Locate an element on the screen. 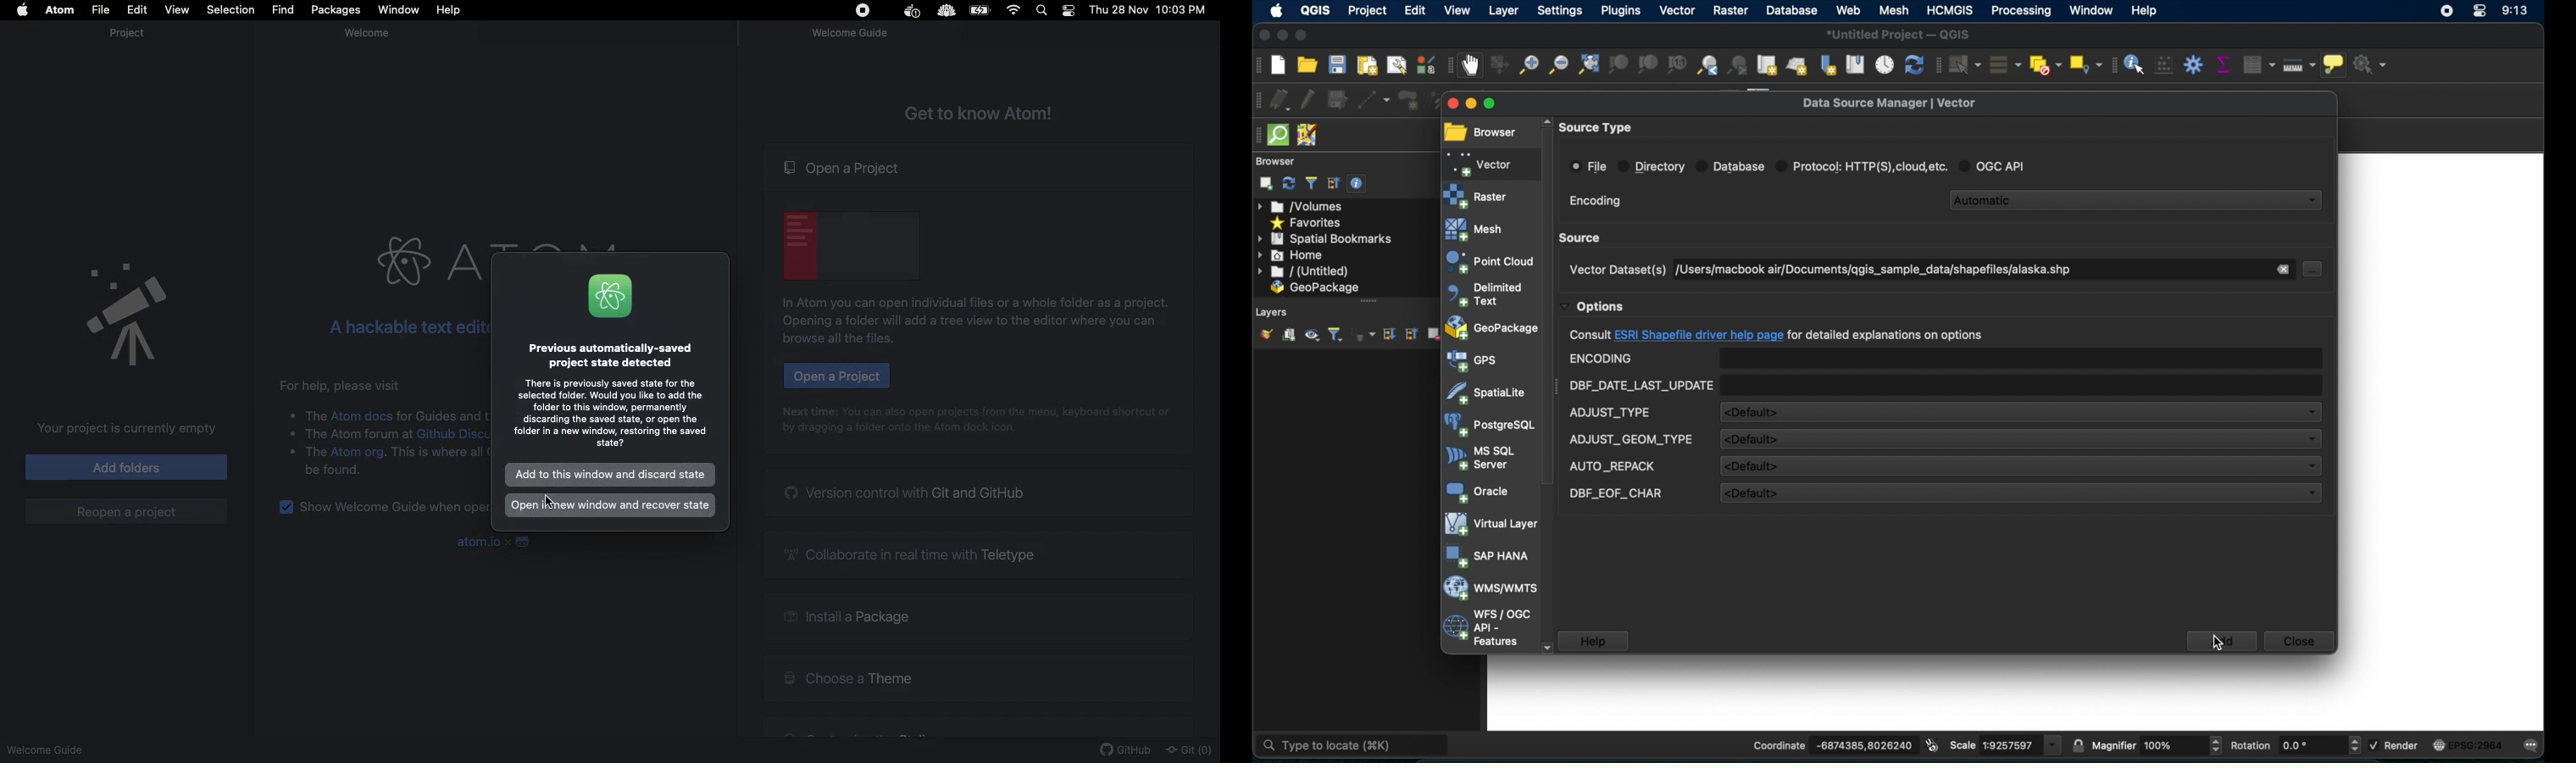 This screenshot has width=2576, height=784. zoom to layer is located at coordinates (1649, 65).